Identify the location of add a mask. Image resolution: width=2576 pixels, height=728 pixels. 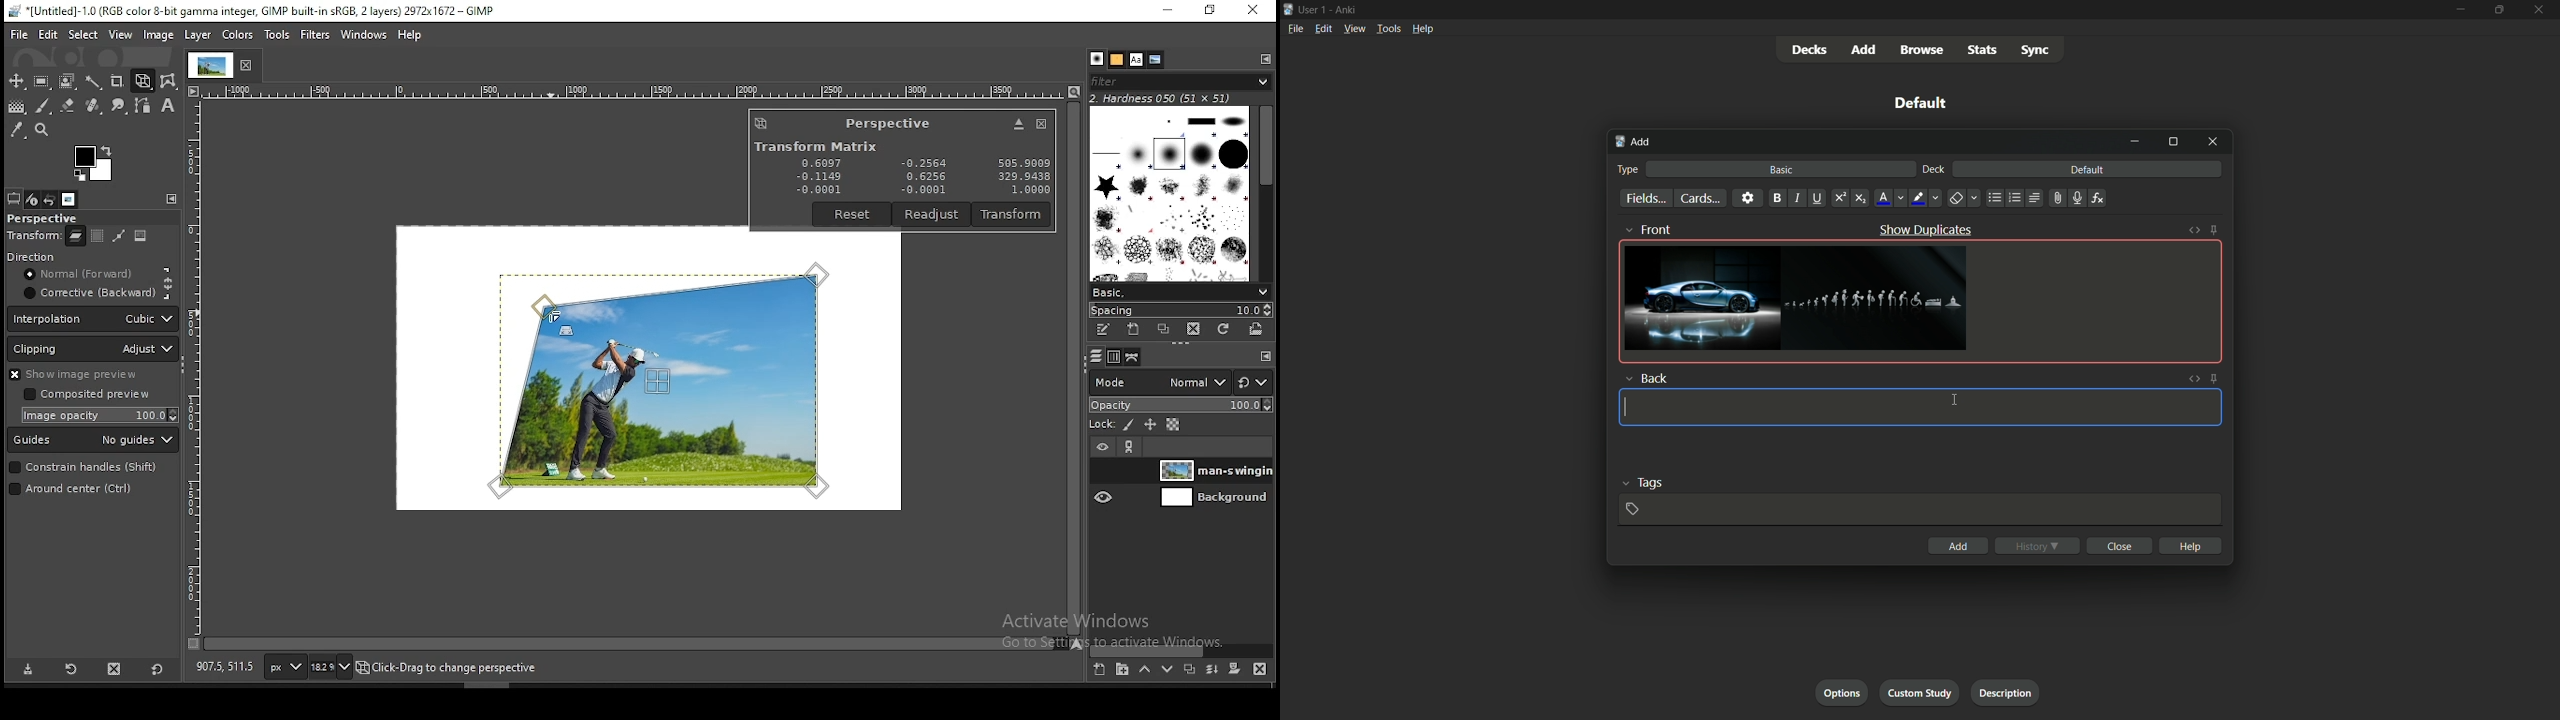
(1231, 668).